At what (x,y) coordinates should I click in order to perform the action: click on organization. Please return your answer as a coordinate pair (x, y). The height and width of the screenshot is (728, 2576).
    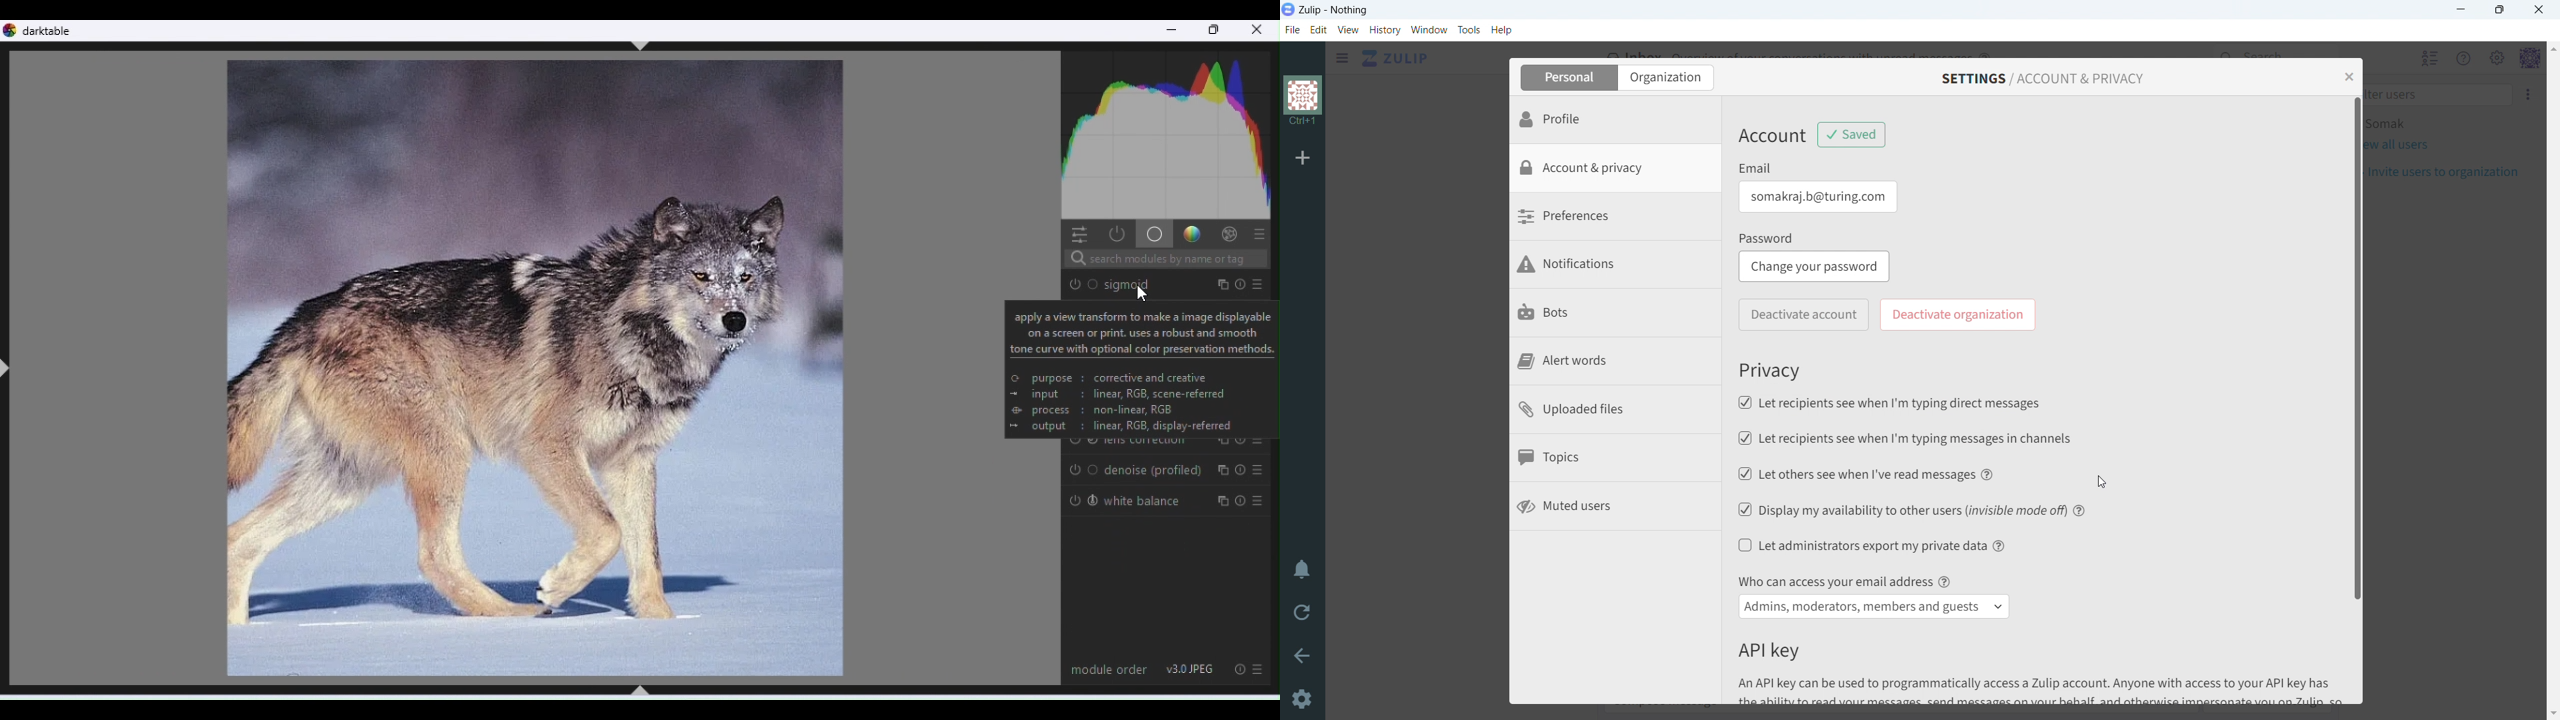
    Looking at the image, I should click on (1669, 77).